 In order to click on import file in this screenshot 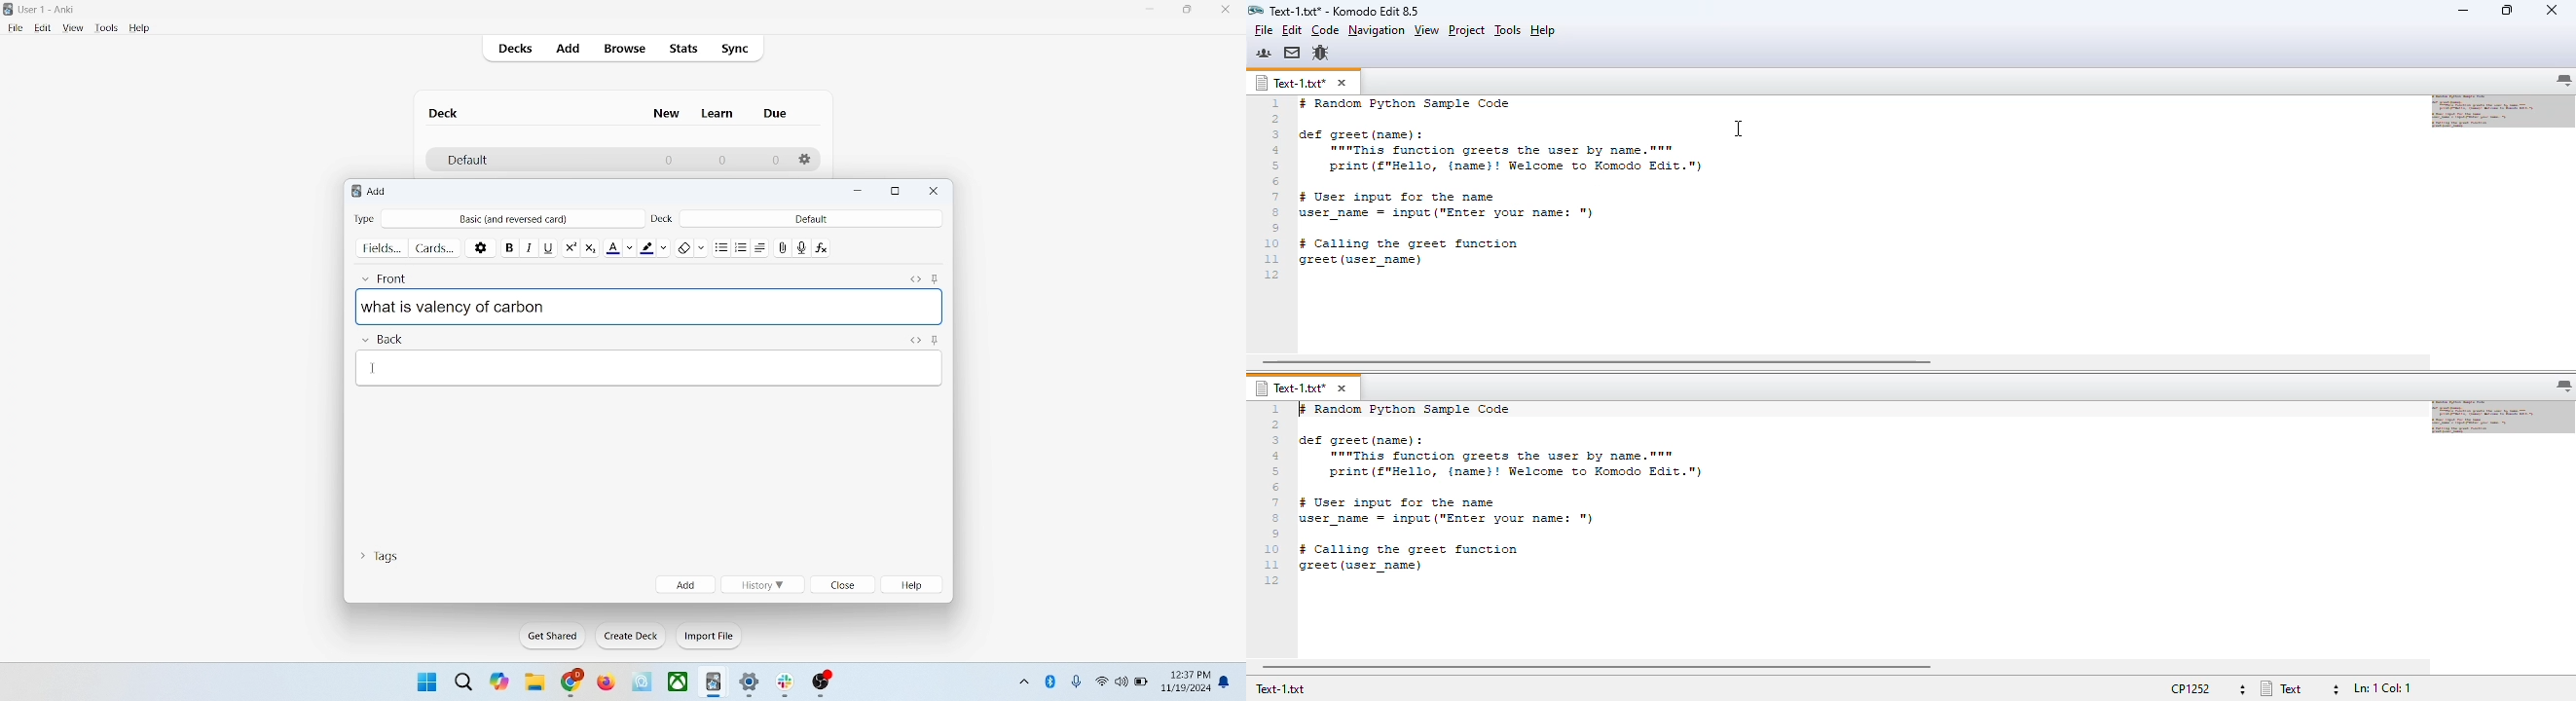, I will do `click(710, 636)`.